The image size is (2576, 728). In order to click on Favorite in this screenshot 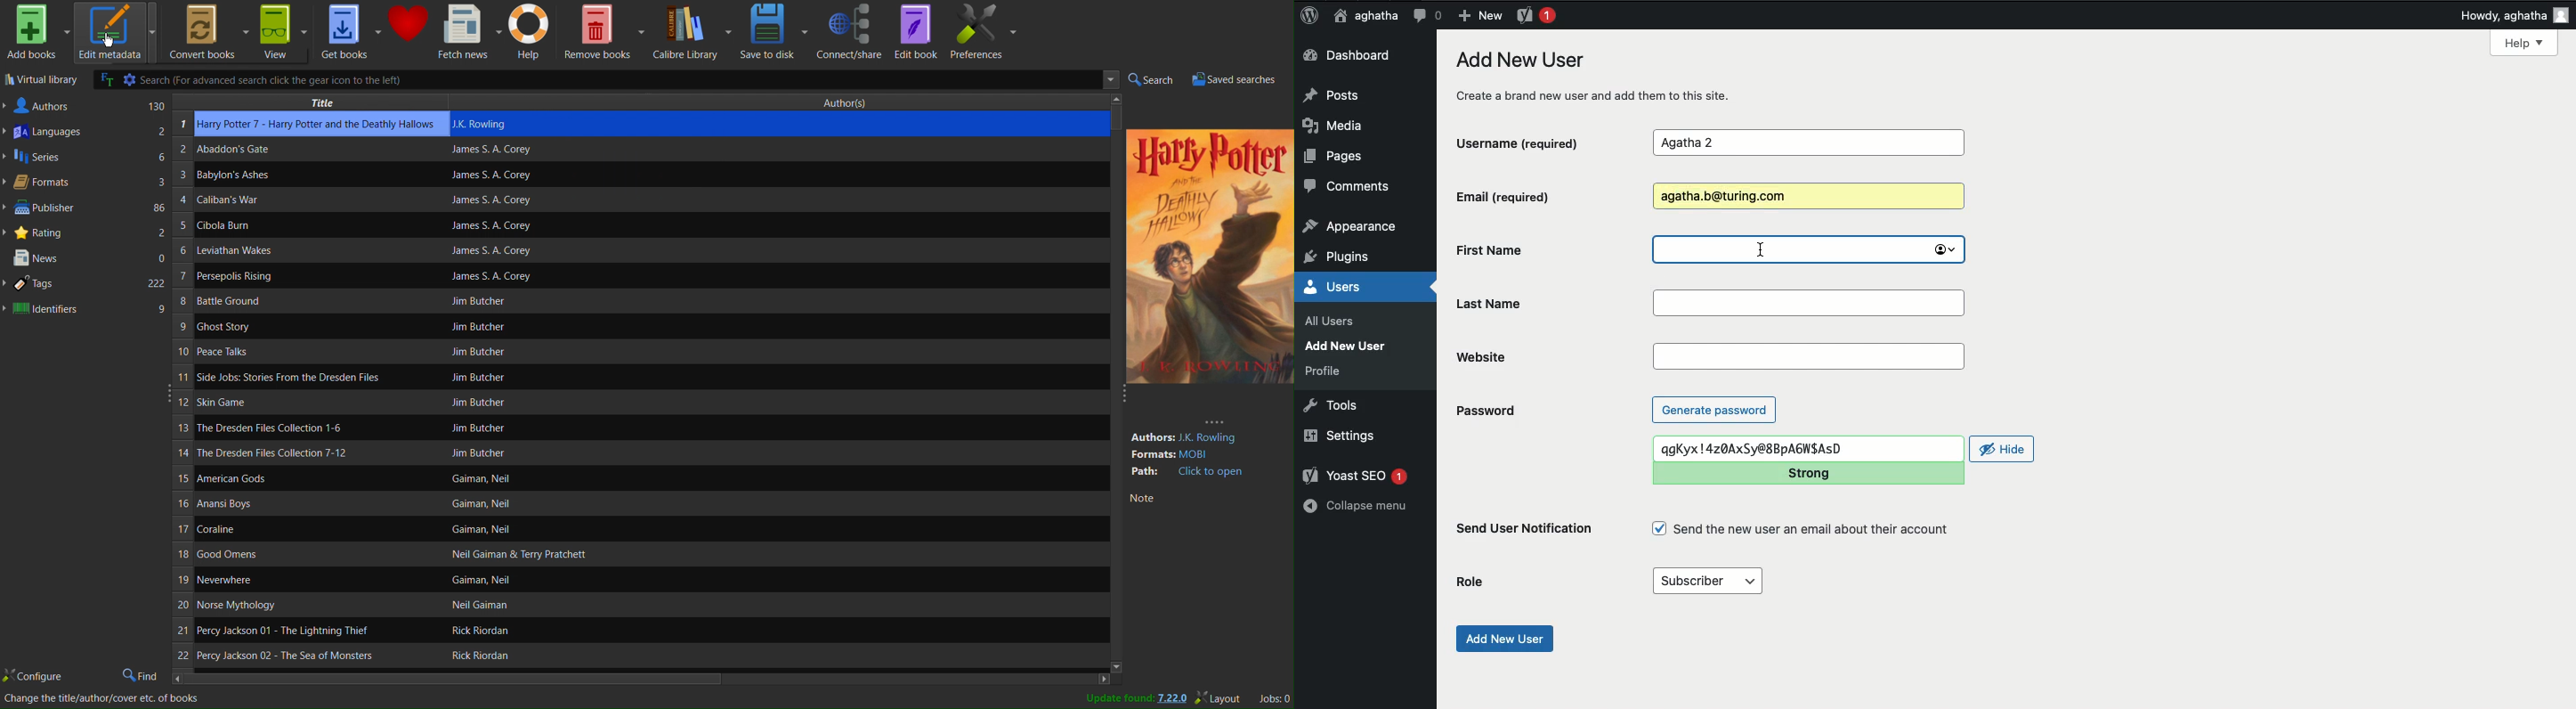, I will do `click(408, 31)`.